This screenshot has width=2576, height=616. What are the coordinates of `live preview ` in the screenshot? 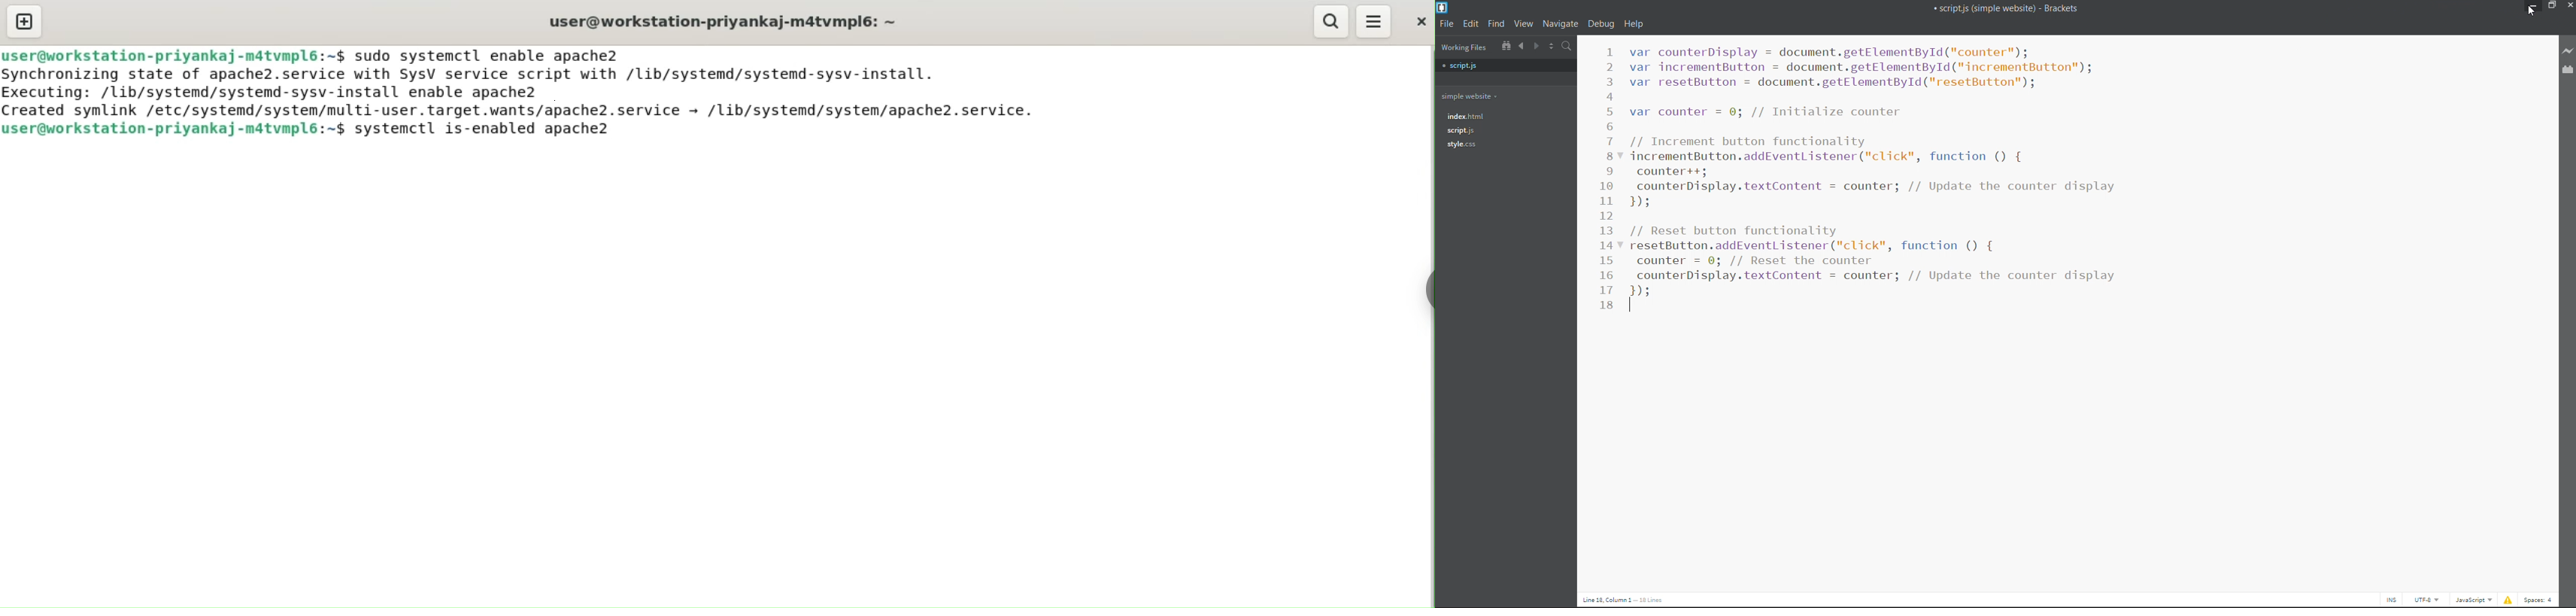 It's located at (2569, 51).